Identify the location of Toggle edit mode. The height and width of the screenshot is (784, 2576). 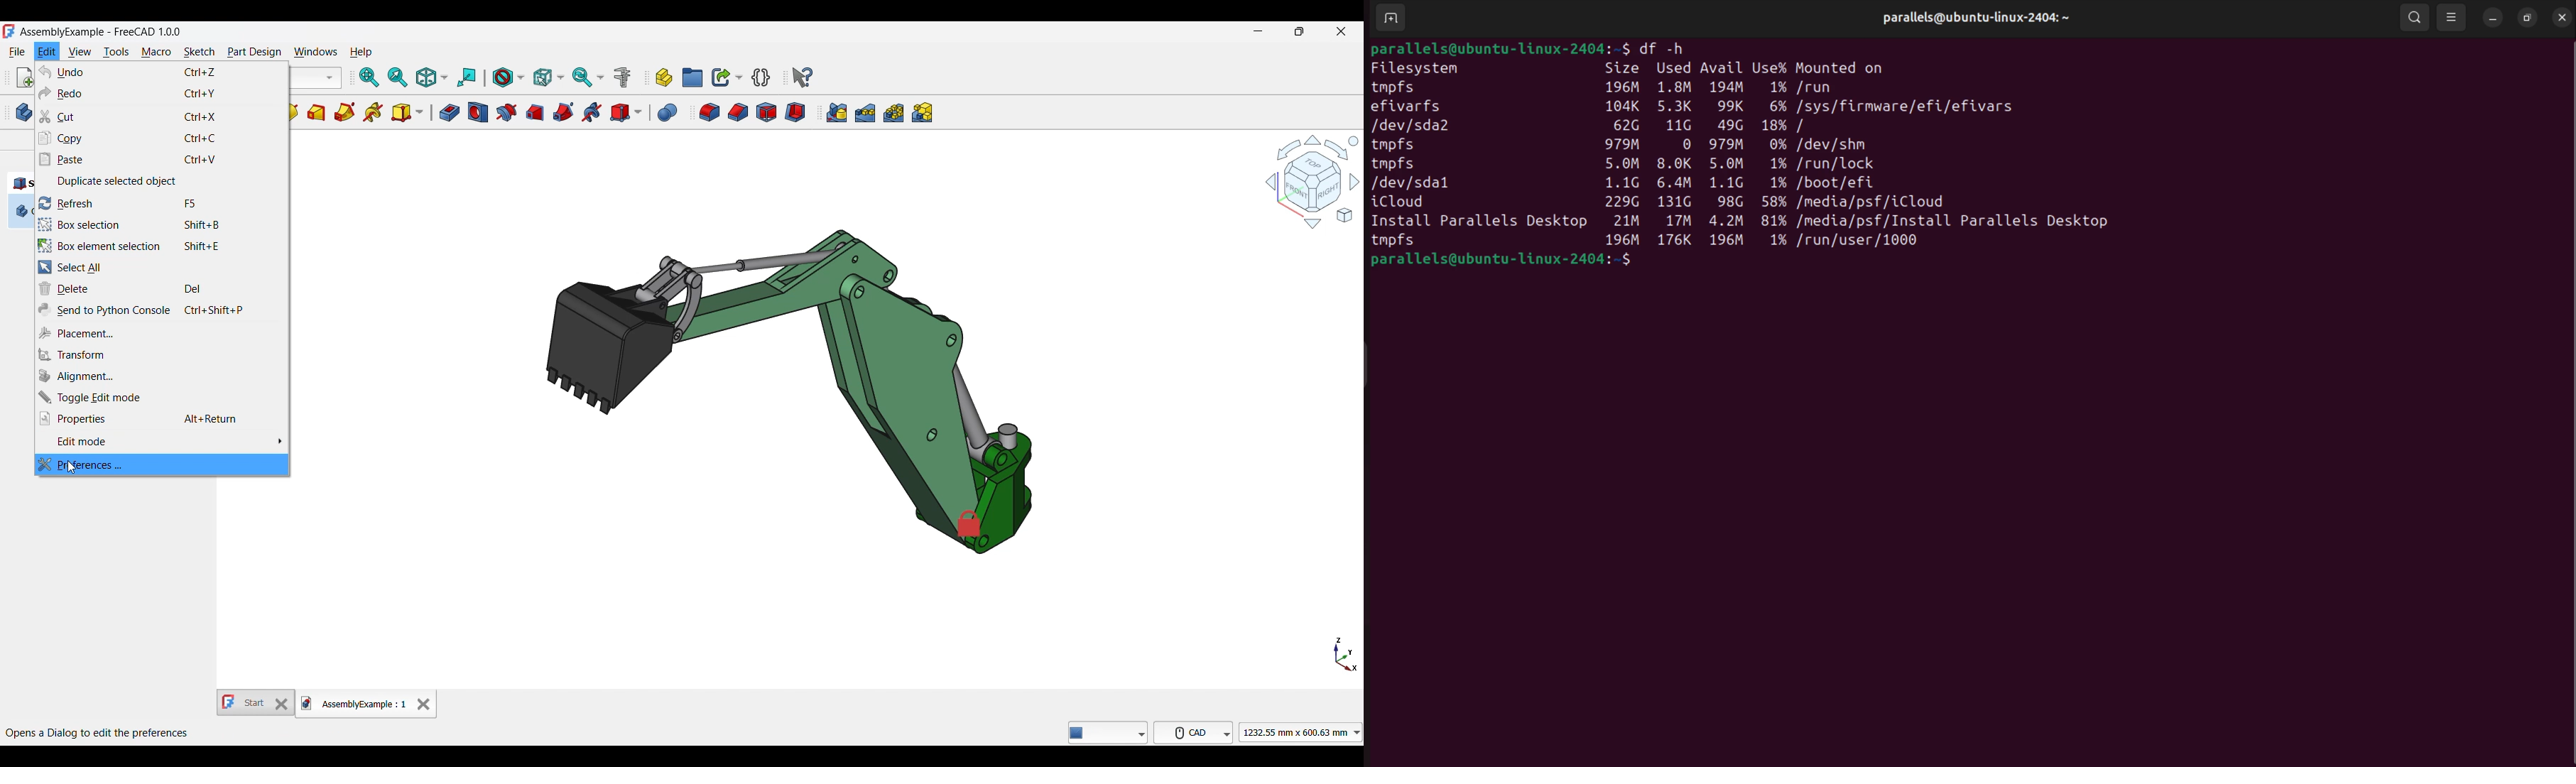
(161, 398).